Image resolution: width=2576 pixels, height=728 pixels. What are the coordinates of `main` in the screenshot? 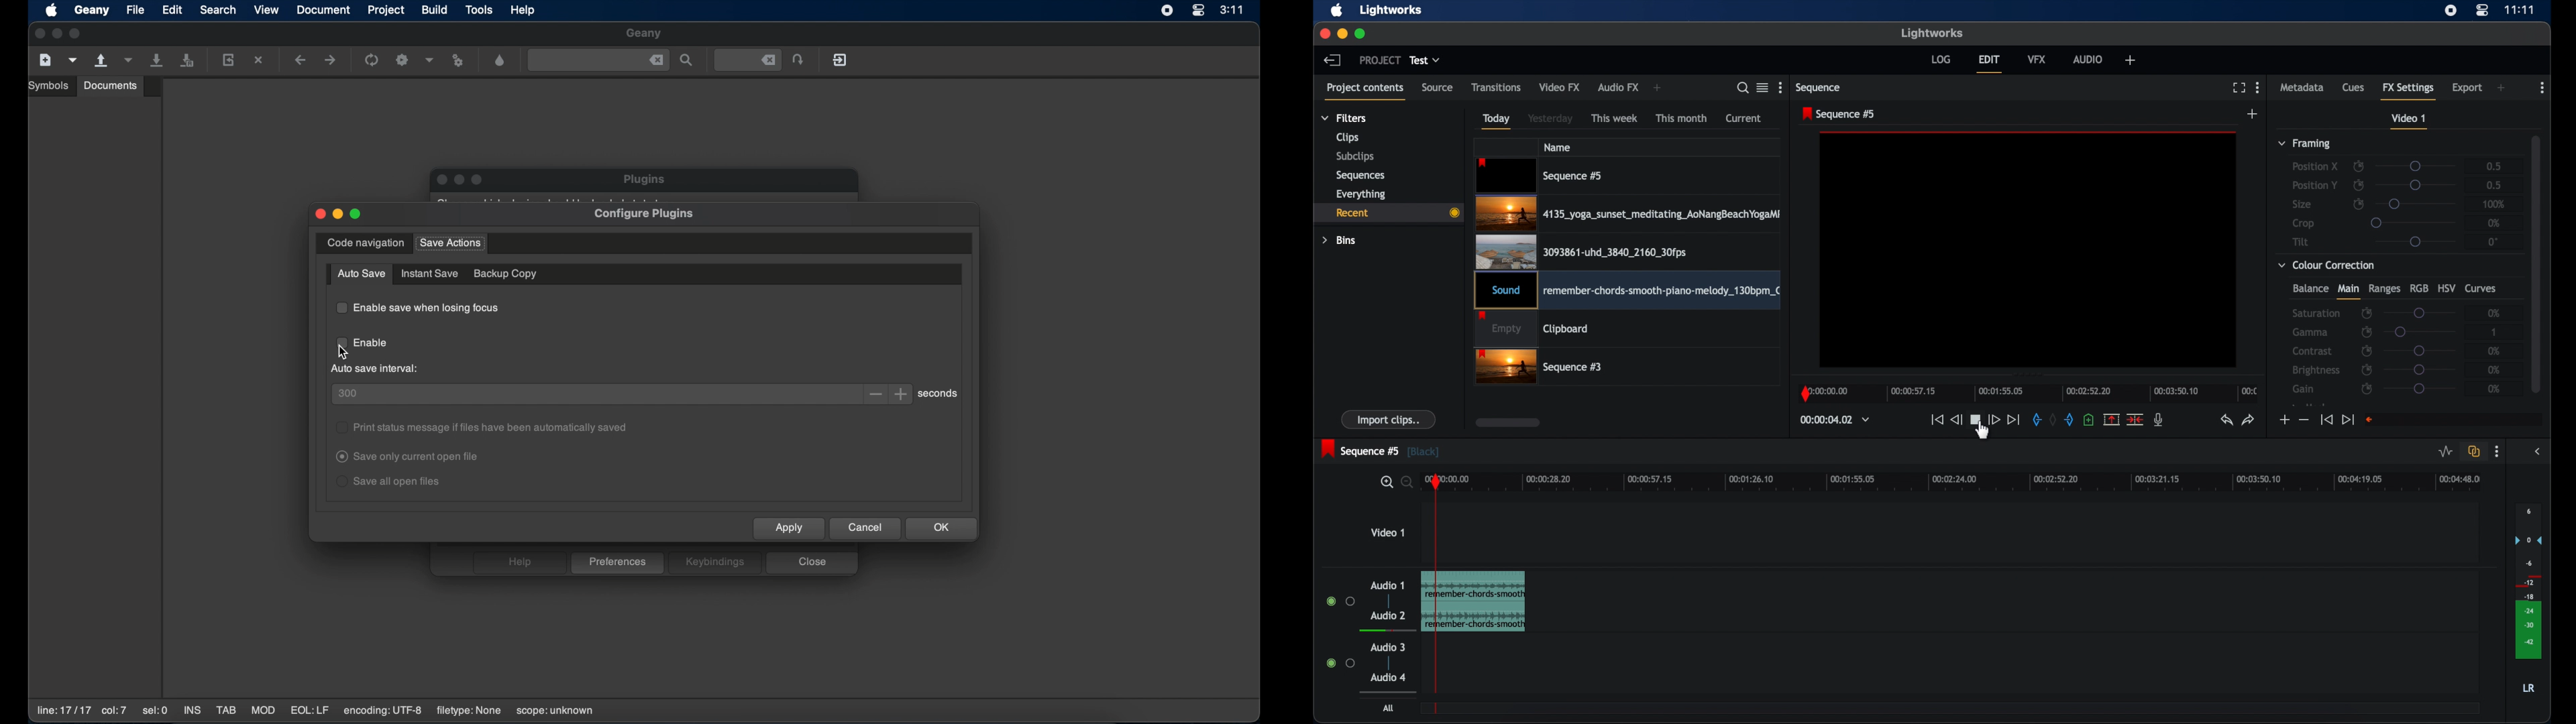 It's located at (2348, 292).